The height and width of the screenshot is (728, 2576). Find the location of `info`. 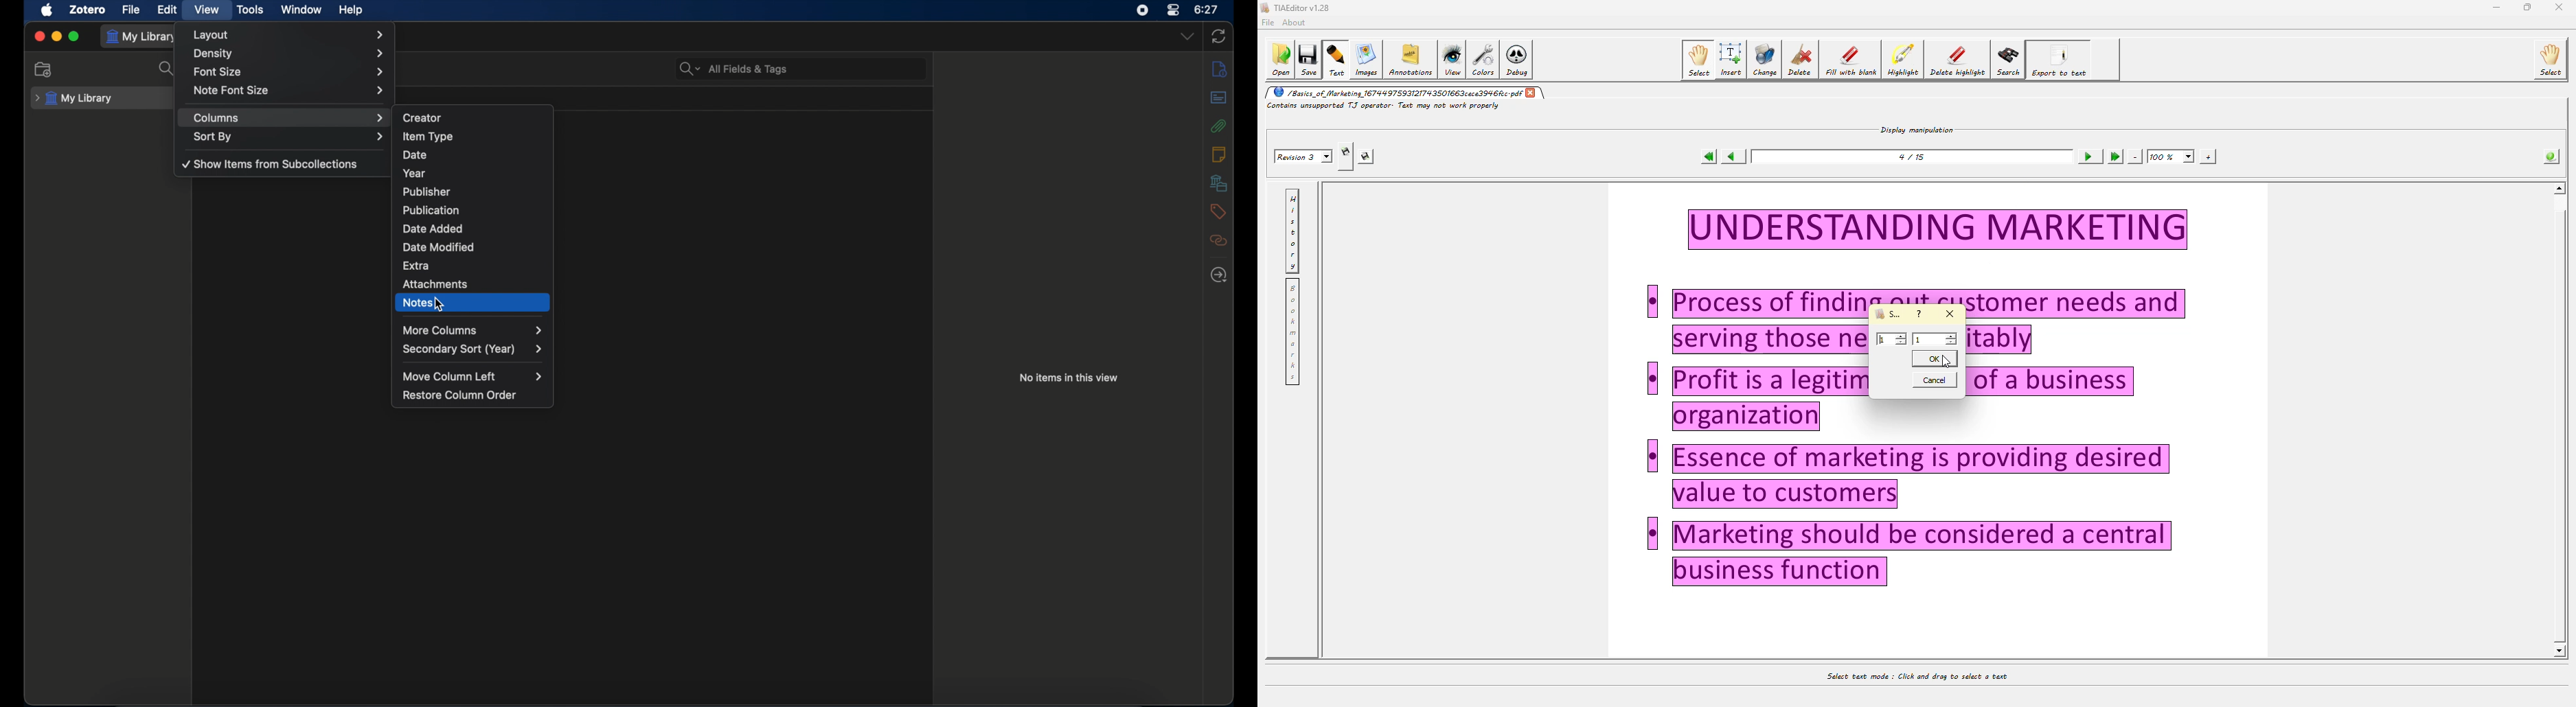

info is located at coordinates (1220, 69).